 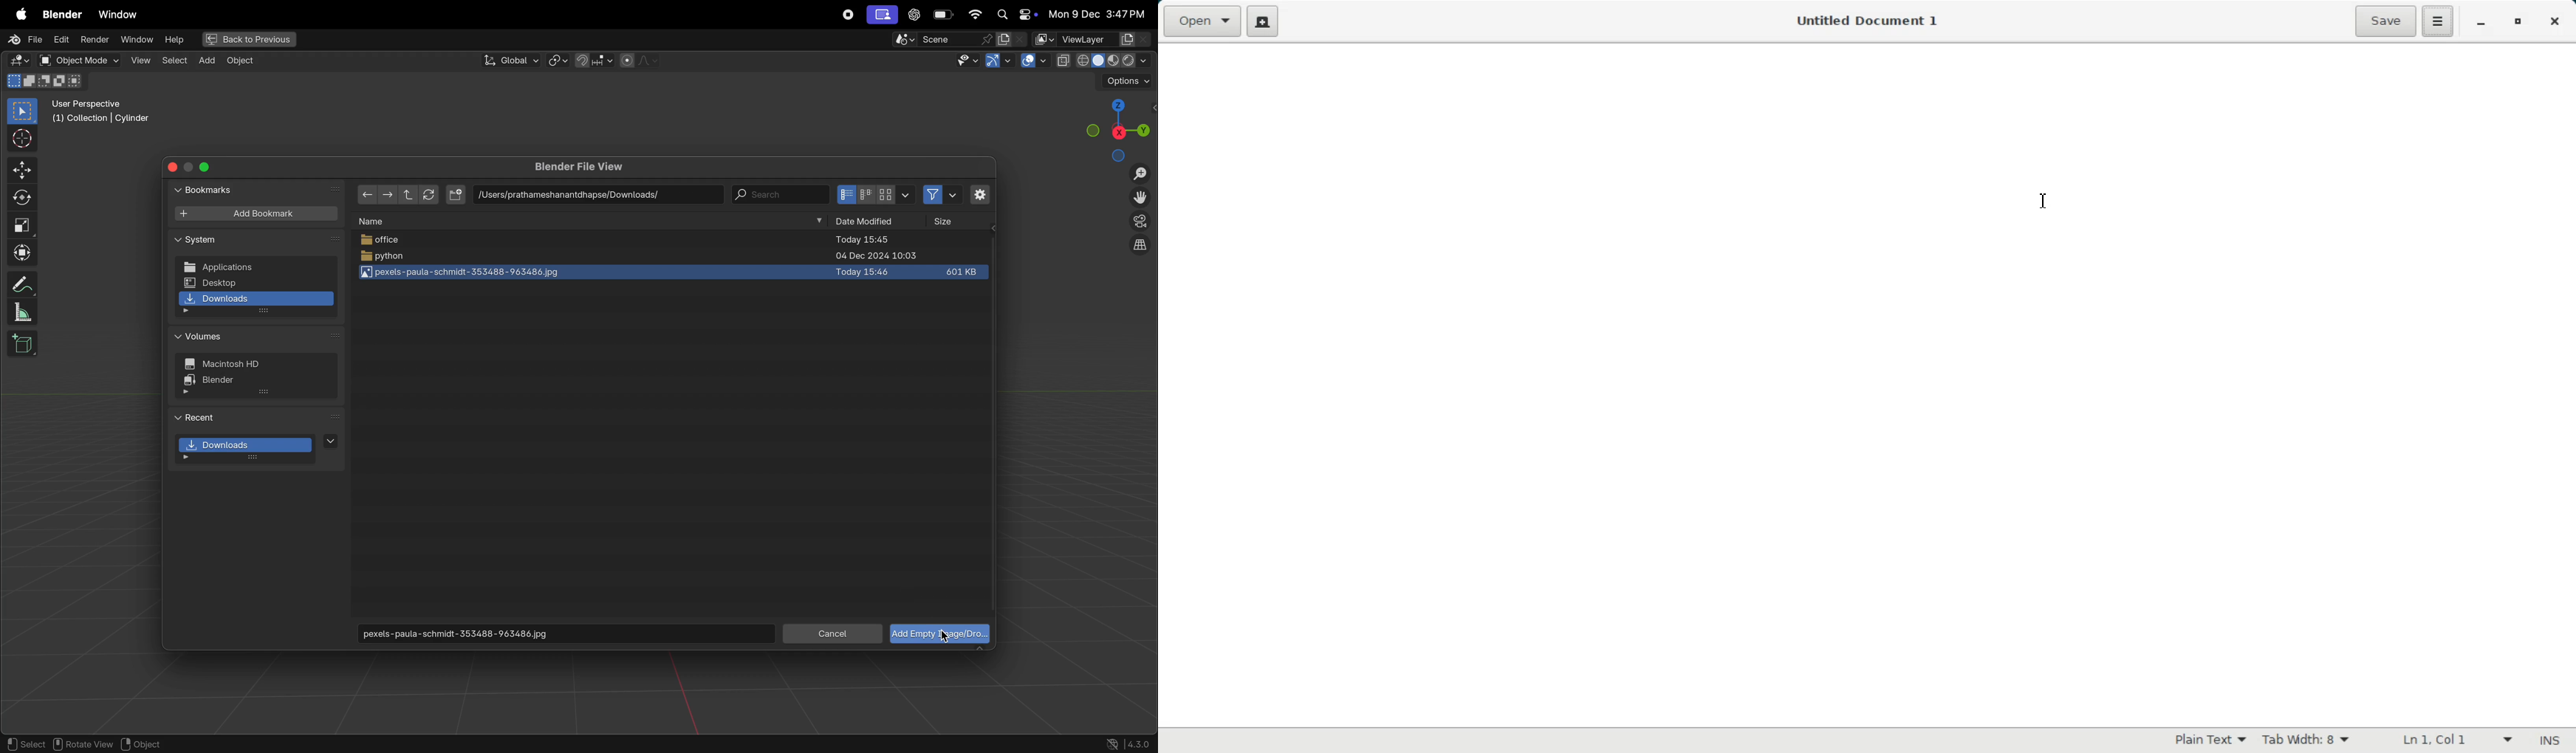 What do you see at coordinates (1032, 61) in the screenshot?
I see `overlays` at bounding box center [1032, 61].